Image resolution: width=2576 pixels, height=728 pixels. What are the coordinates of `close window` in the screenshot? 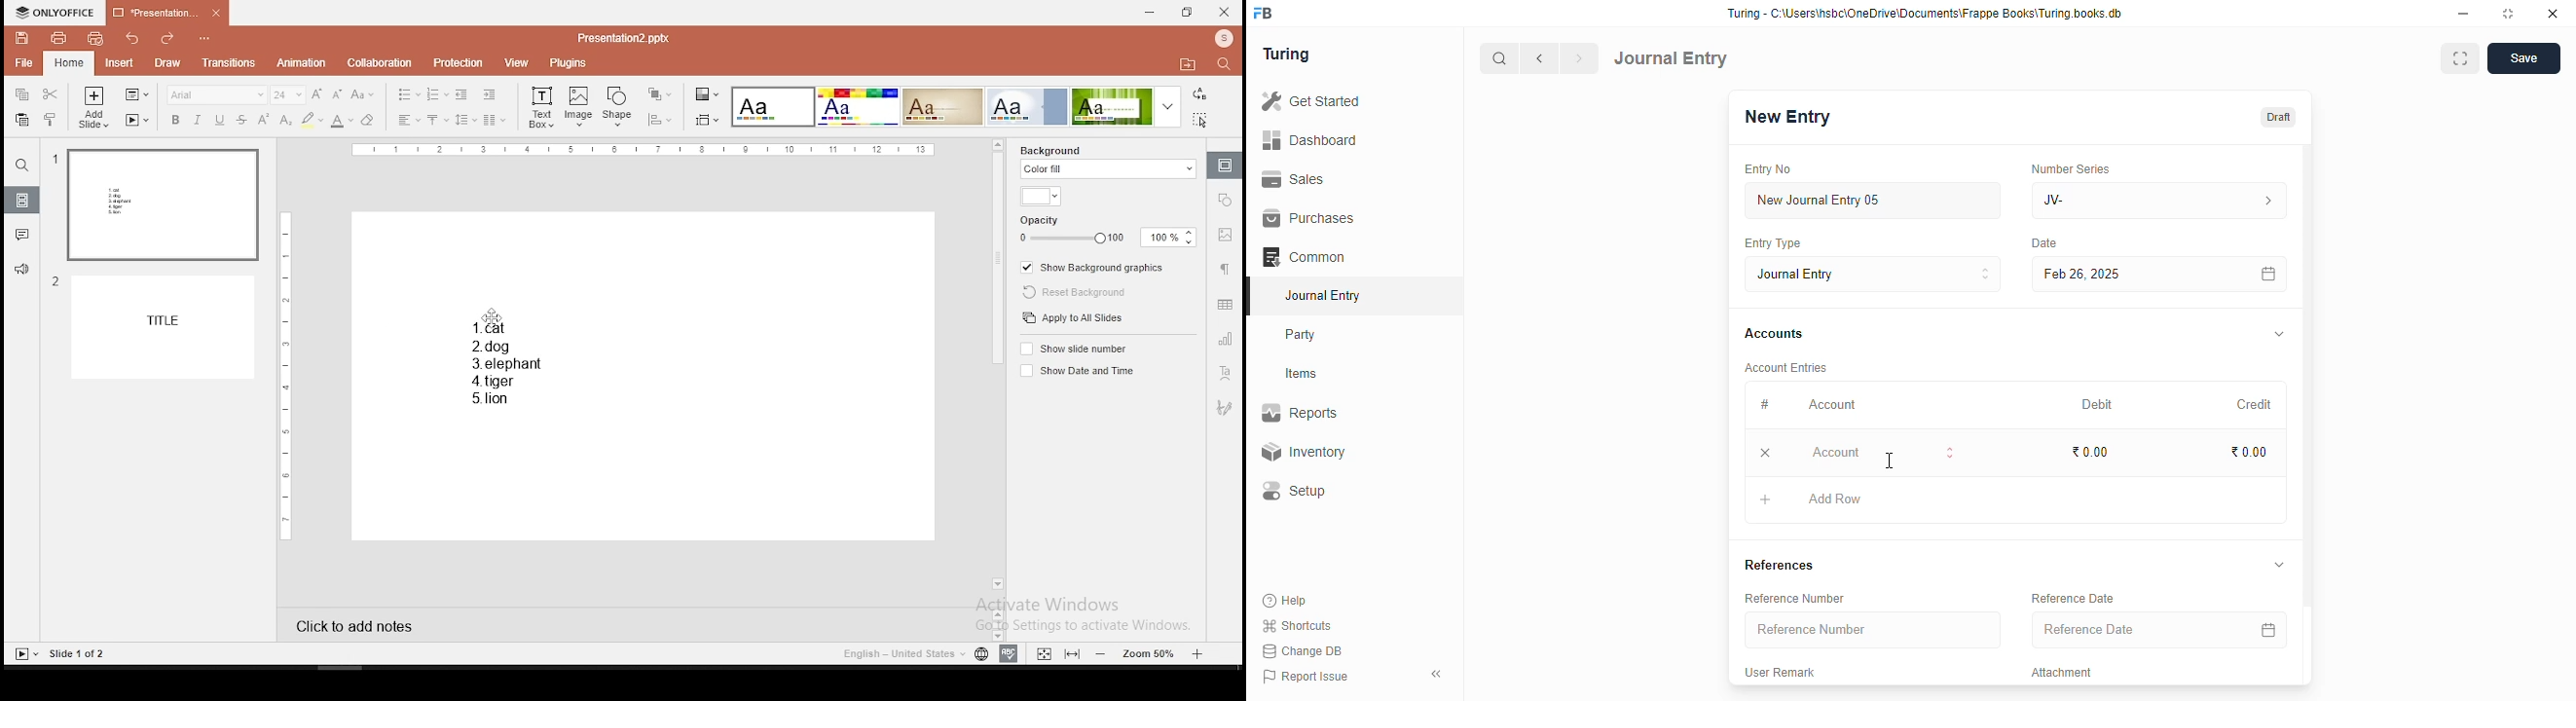 It's located at (1225, 12).